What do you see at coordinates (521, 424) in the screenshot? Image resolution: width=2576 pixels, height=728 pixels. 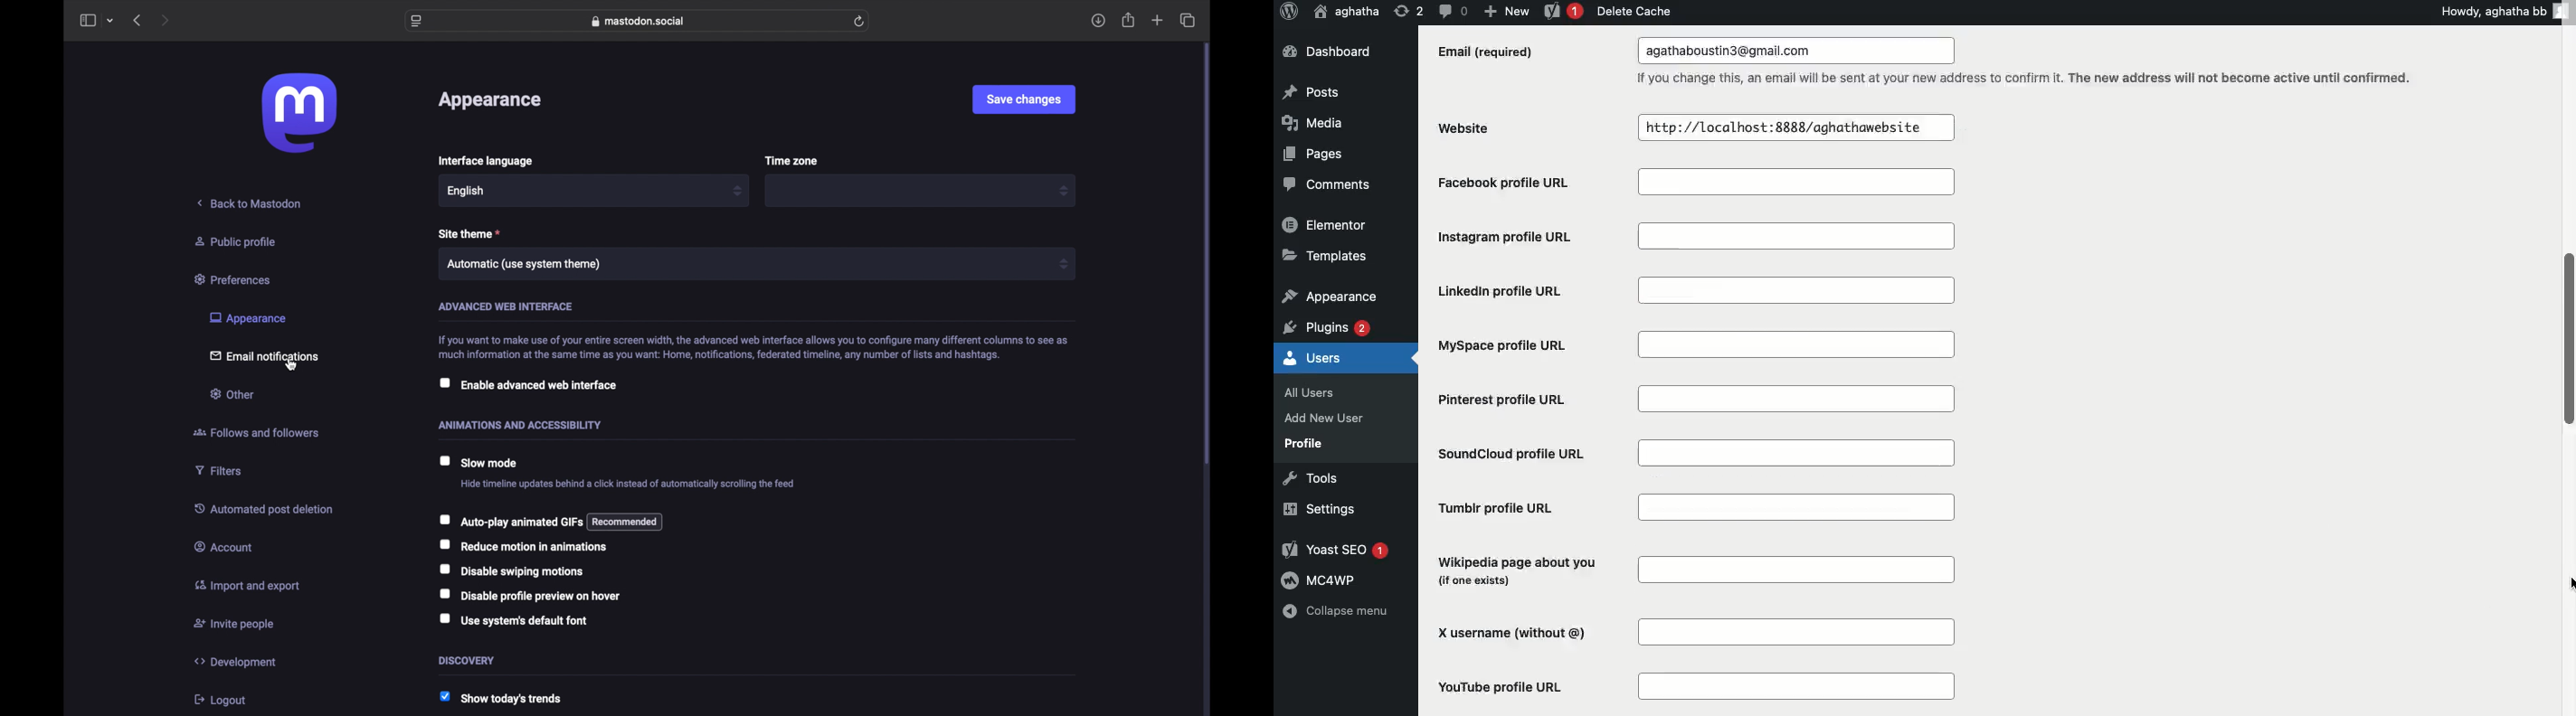 I see `animationsandacessibility` at bounding box center [521, 424].